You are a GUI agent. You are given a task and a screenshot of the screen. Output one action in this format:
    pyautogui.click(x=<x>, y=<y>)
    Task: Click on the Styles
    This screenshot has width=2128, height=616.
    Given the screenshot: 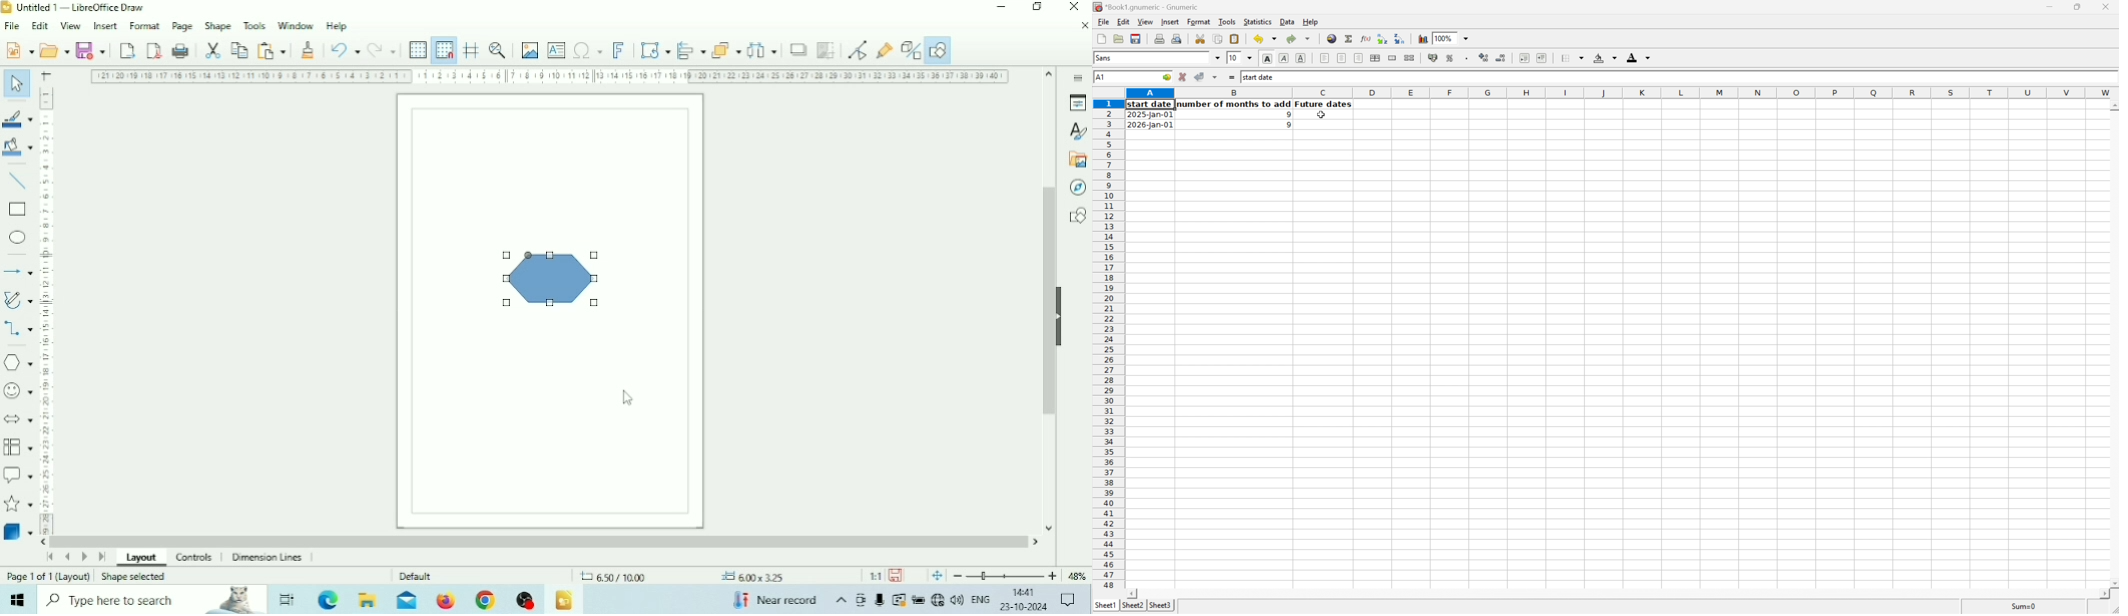 What is the action you would take?
    pyautogui.click(x=1077, y=132)
    